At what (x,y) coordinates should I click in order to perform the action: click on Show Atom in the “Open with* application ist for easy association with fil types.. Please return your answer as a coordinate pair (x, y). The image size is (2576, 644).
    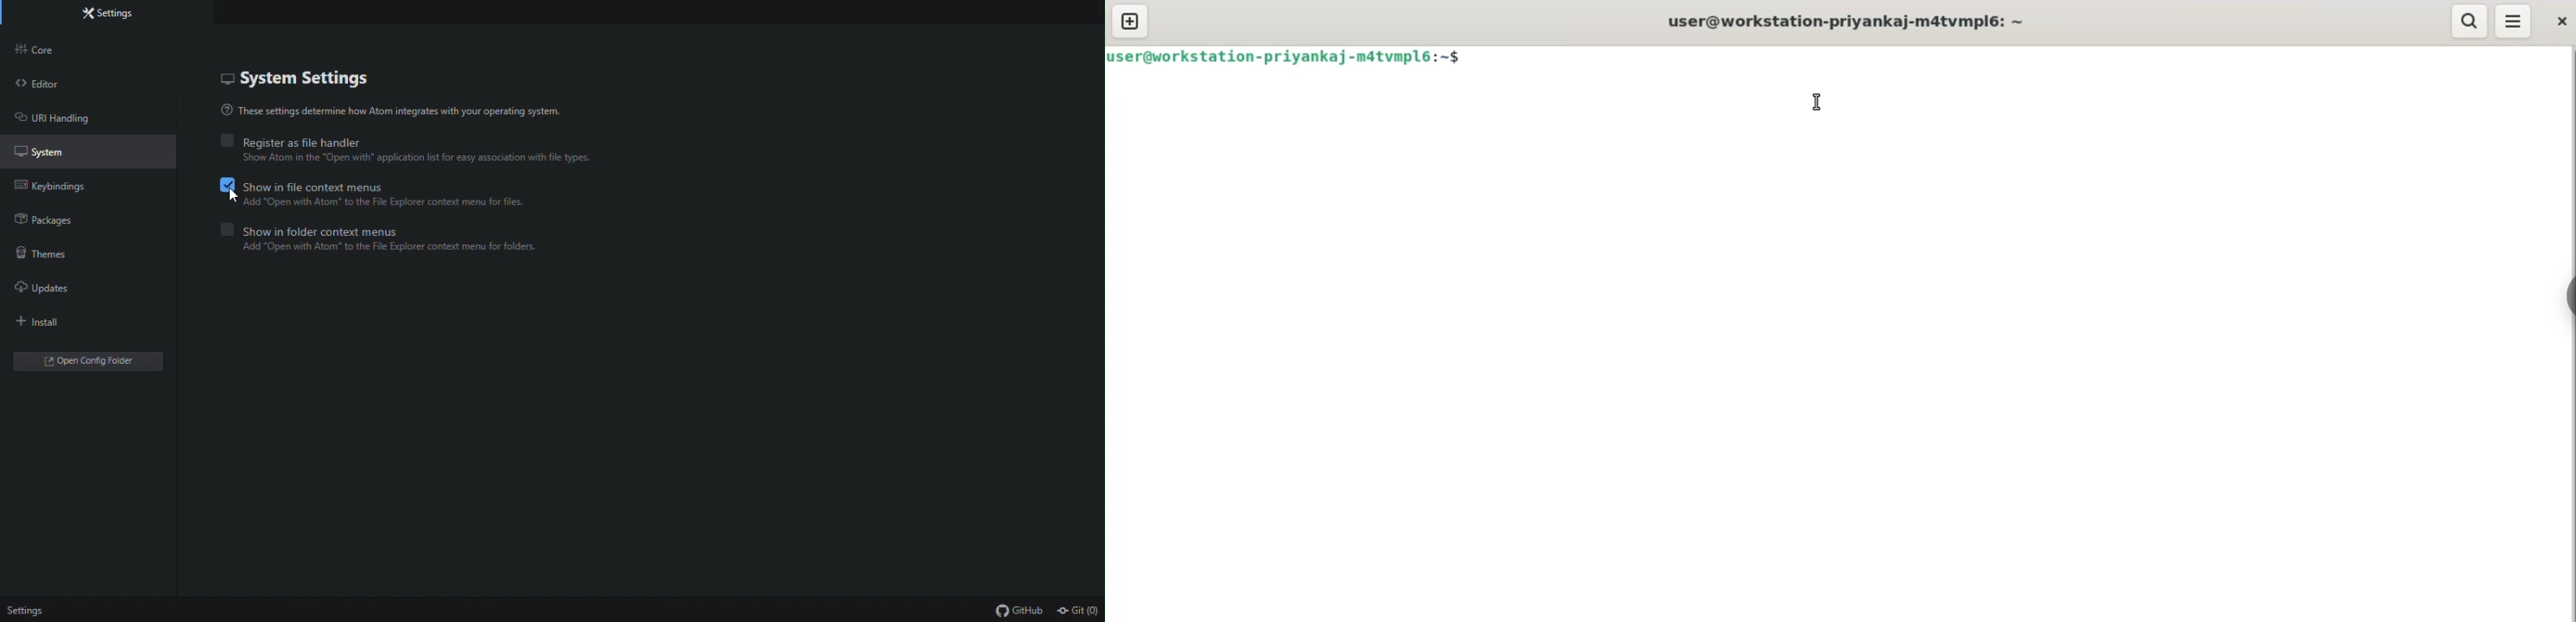
    Looking at the image, I should click on (460, 159).